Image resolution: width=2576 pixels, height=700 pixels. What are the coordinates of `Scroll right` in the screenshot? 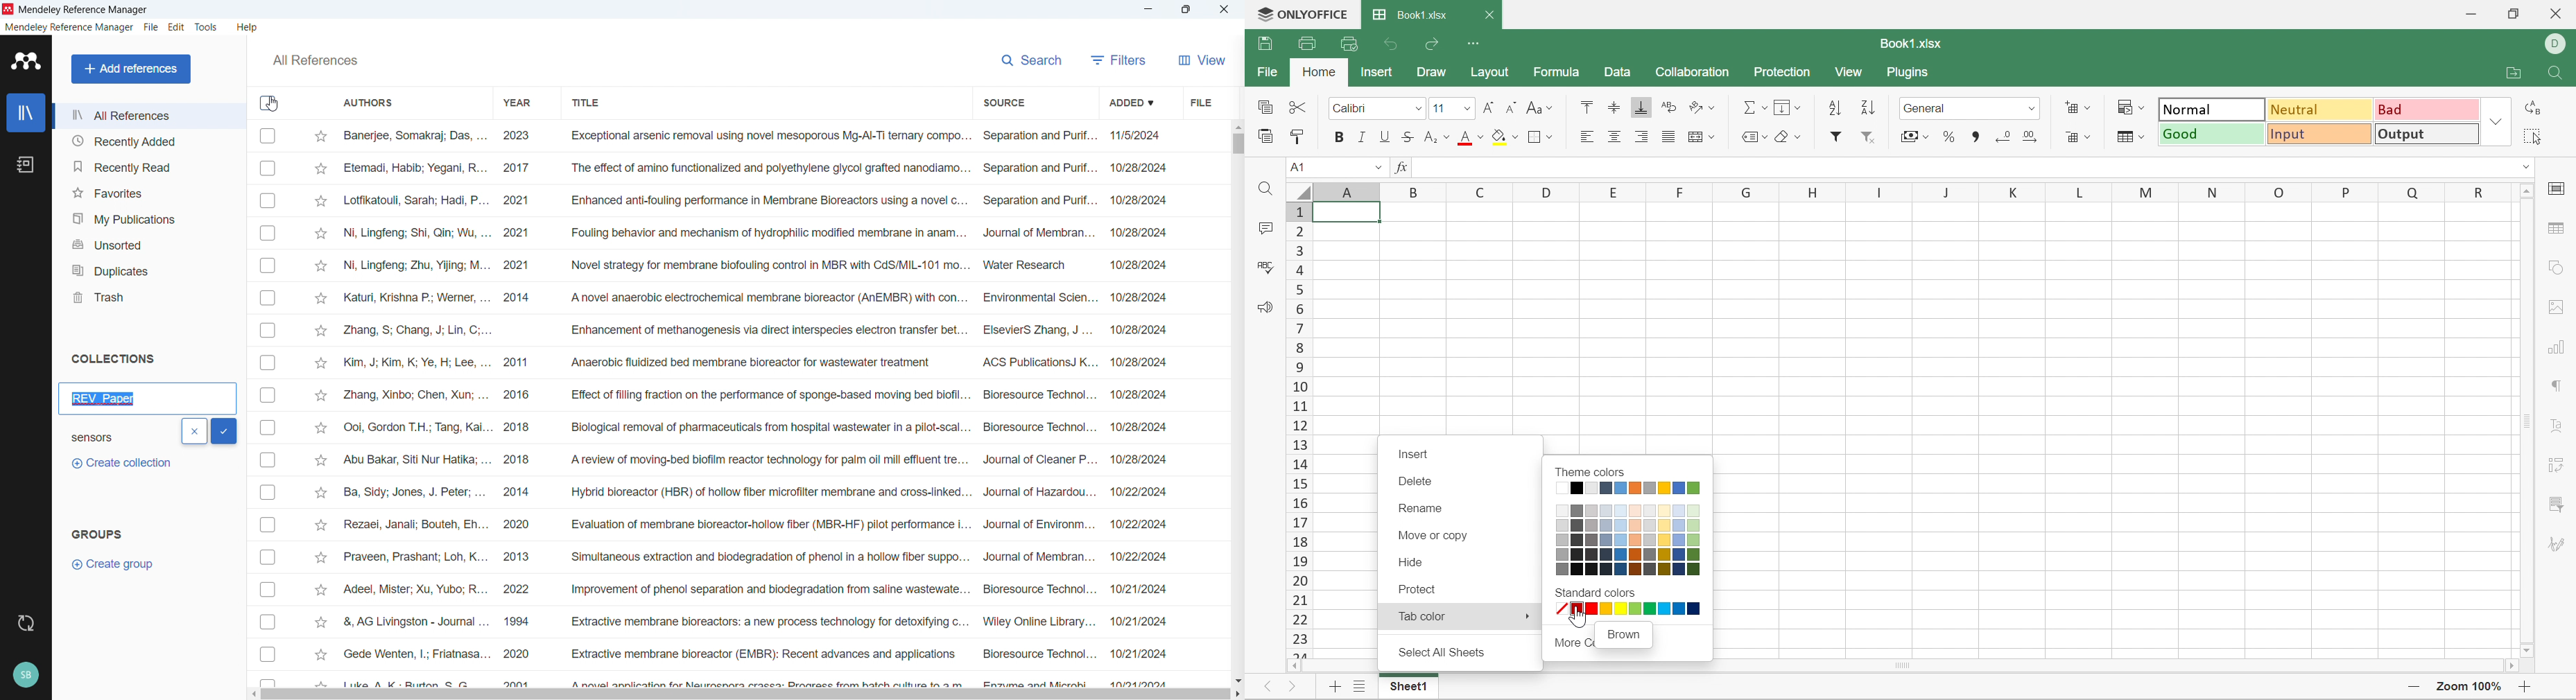 It's located at (2508, 665).